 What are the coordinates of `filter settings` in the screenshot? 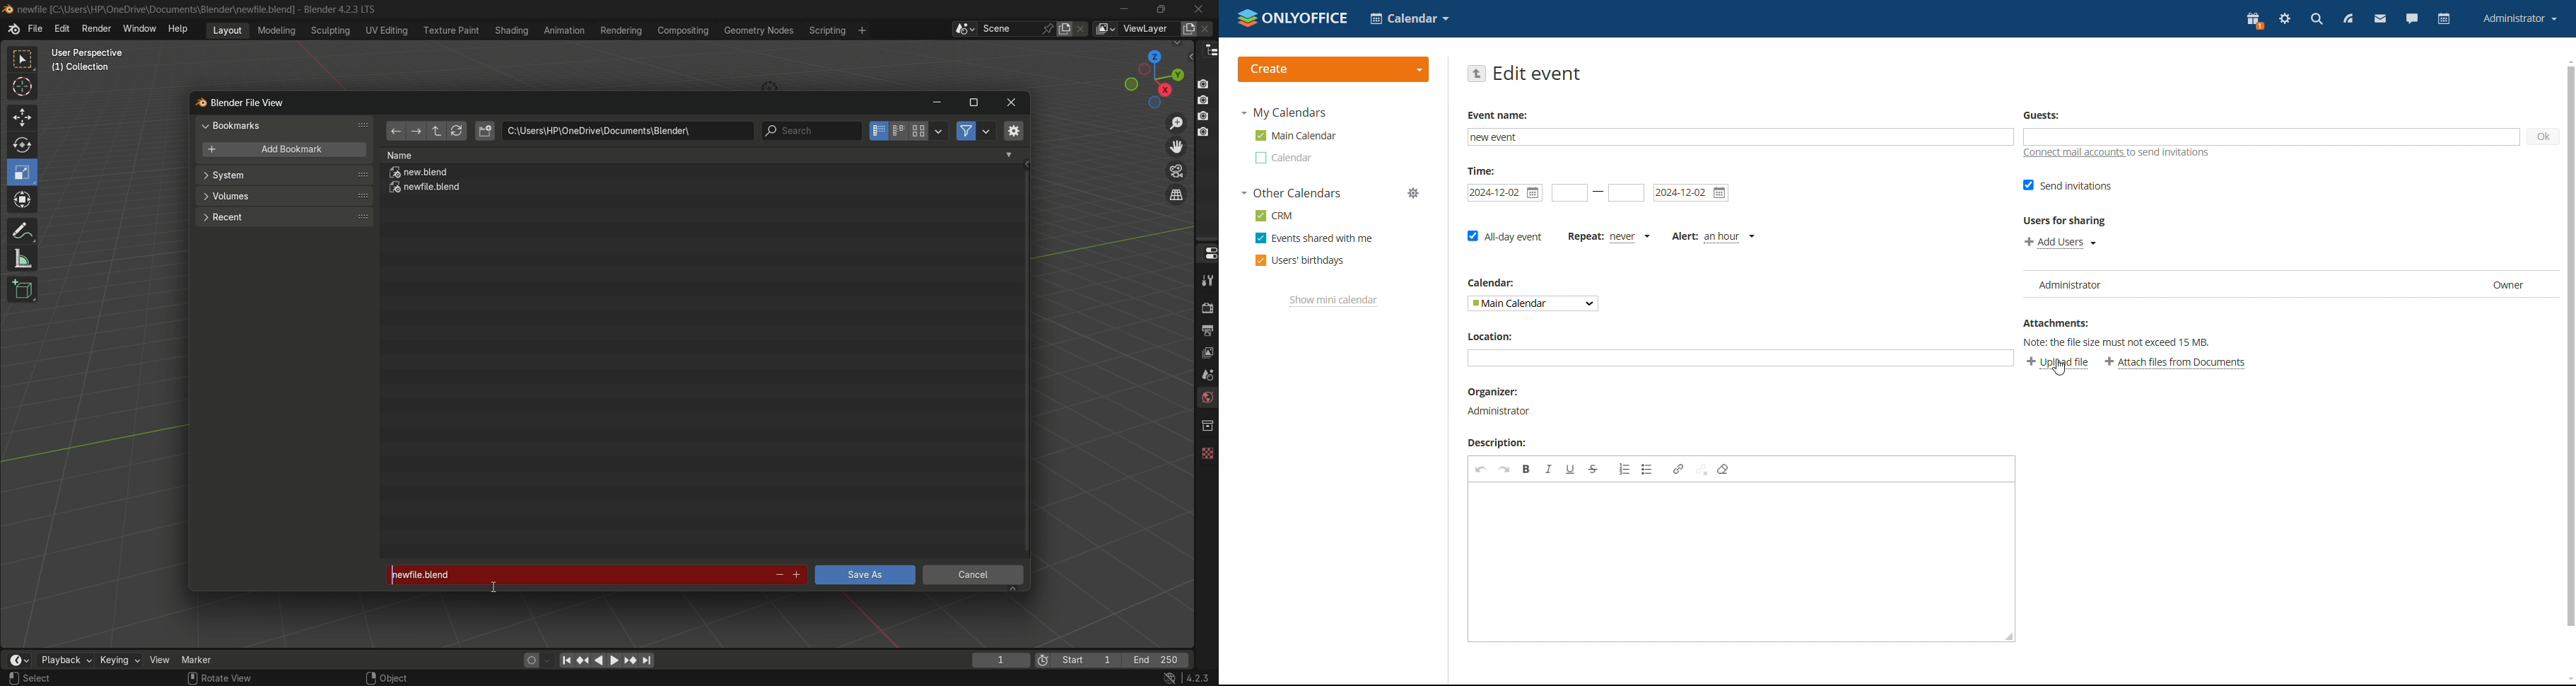 It's located at (987, 131).